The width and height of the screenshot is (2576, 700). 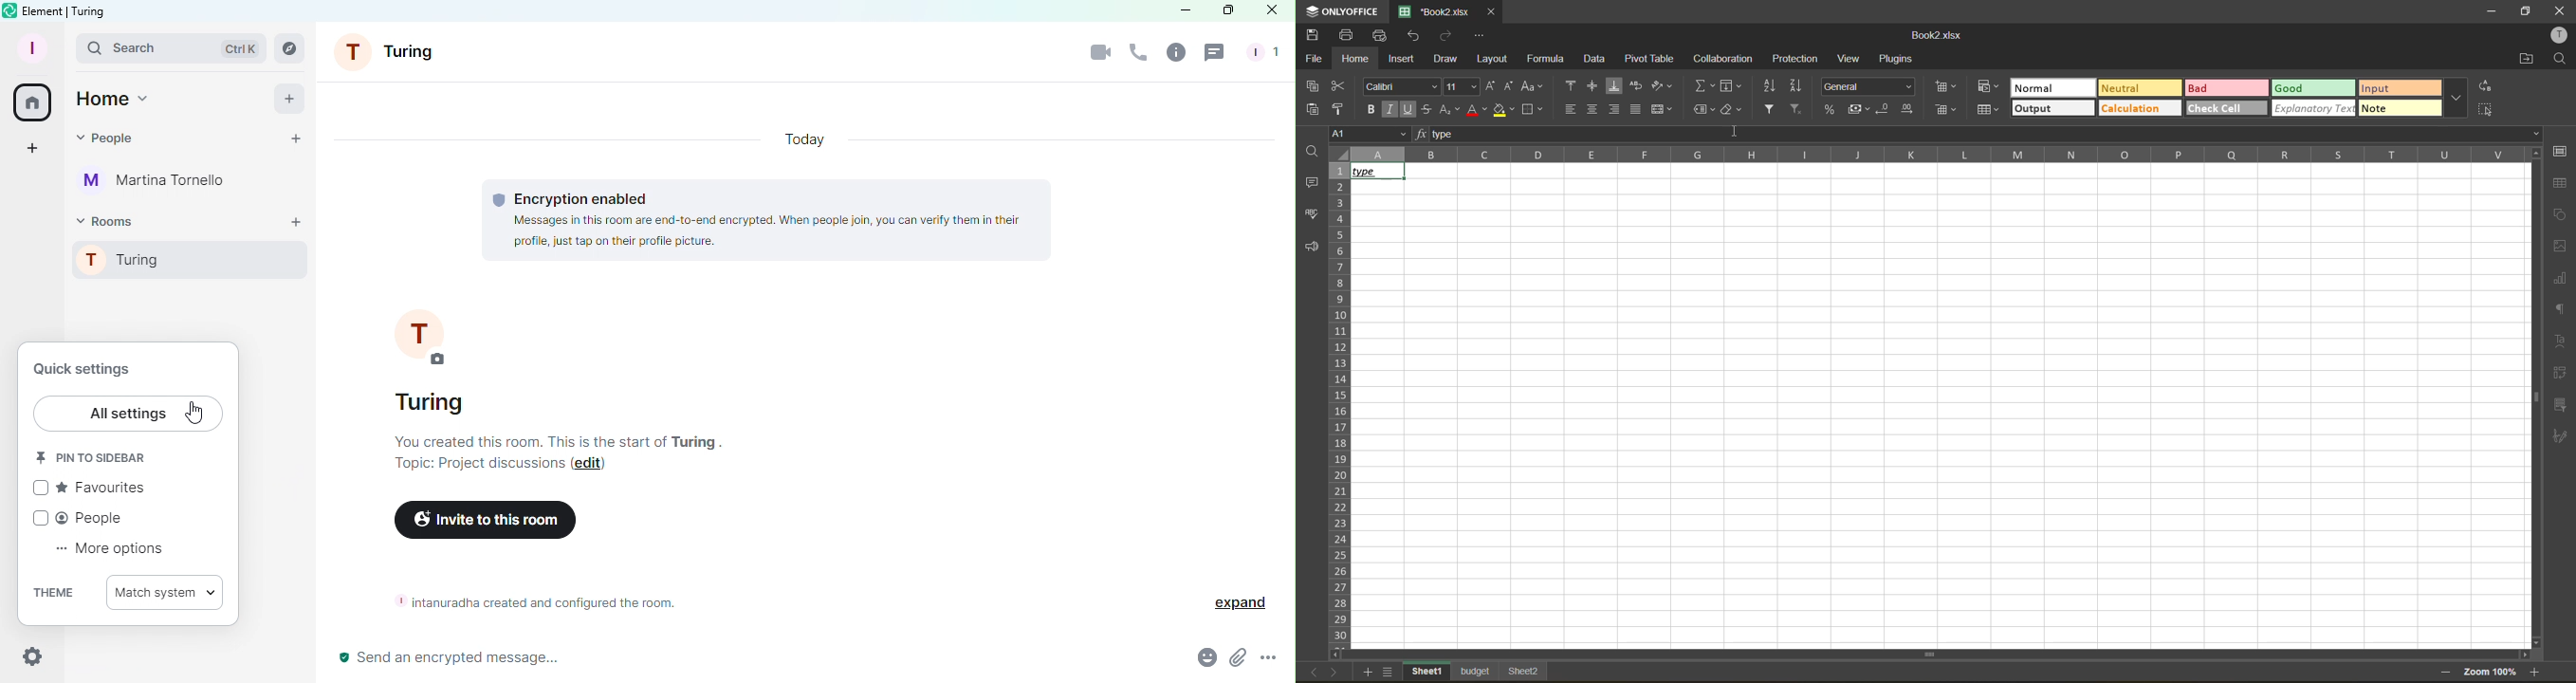 I want to click on print, so click(x=1347, y=35).